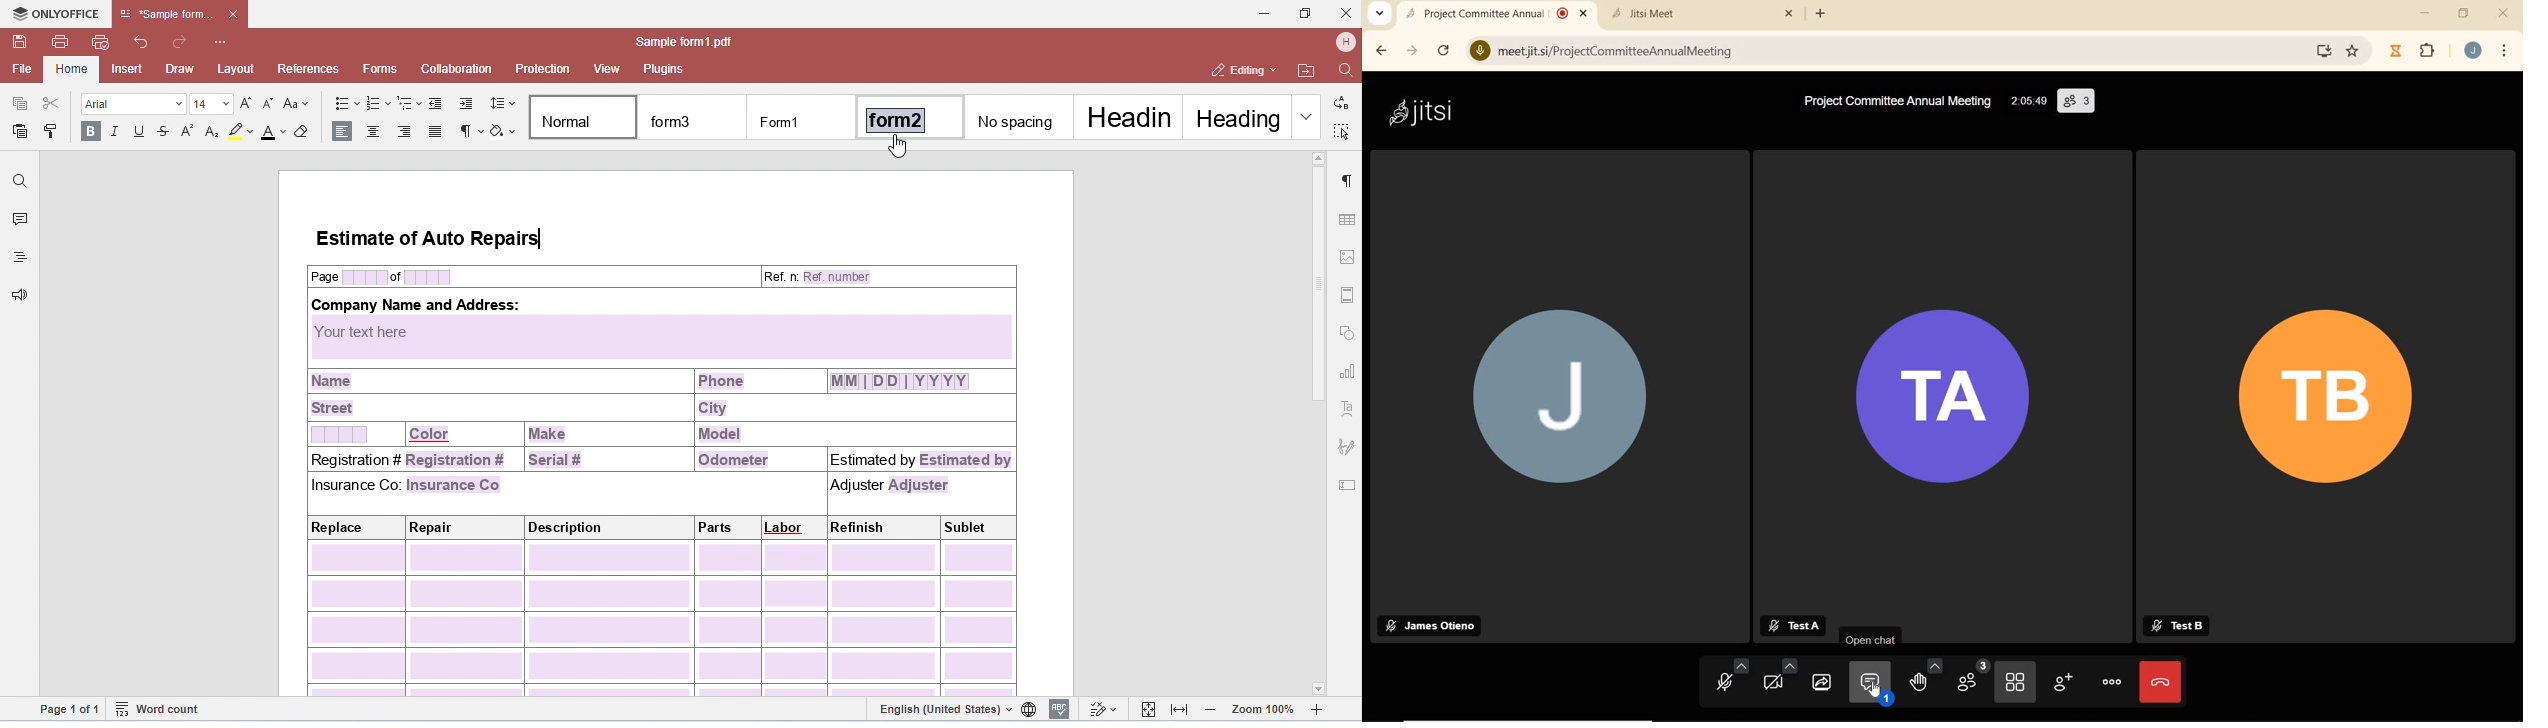 The image size is (2548, 728). What do you see at coordinates (1793, 626) in the screenshot?
I see `Test A` at bounding box center [1793, 626].